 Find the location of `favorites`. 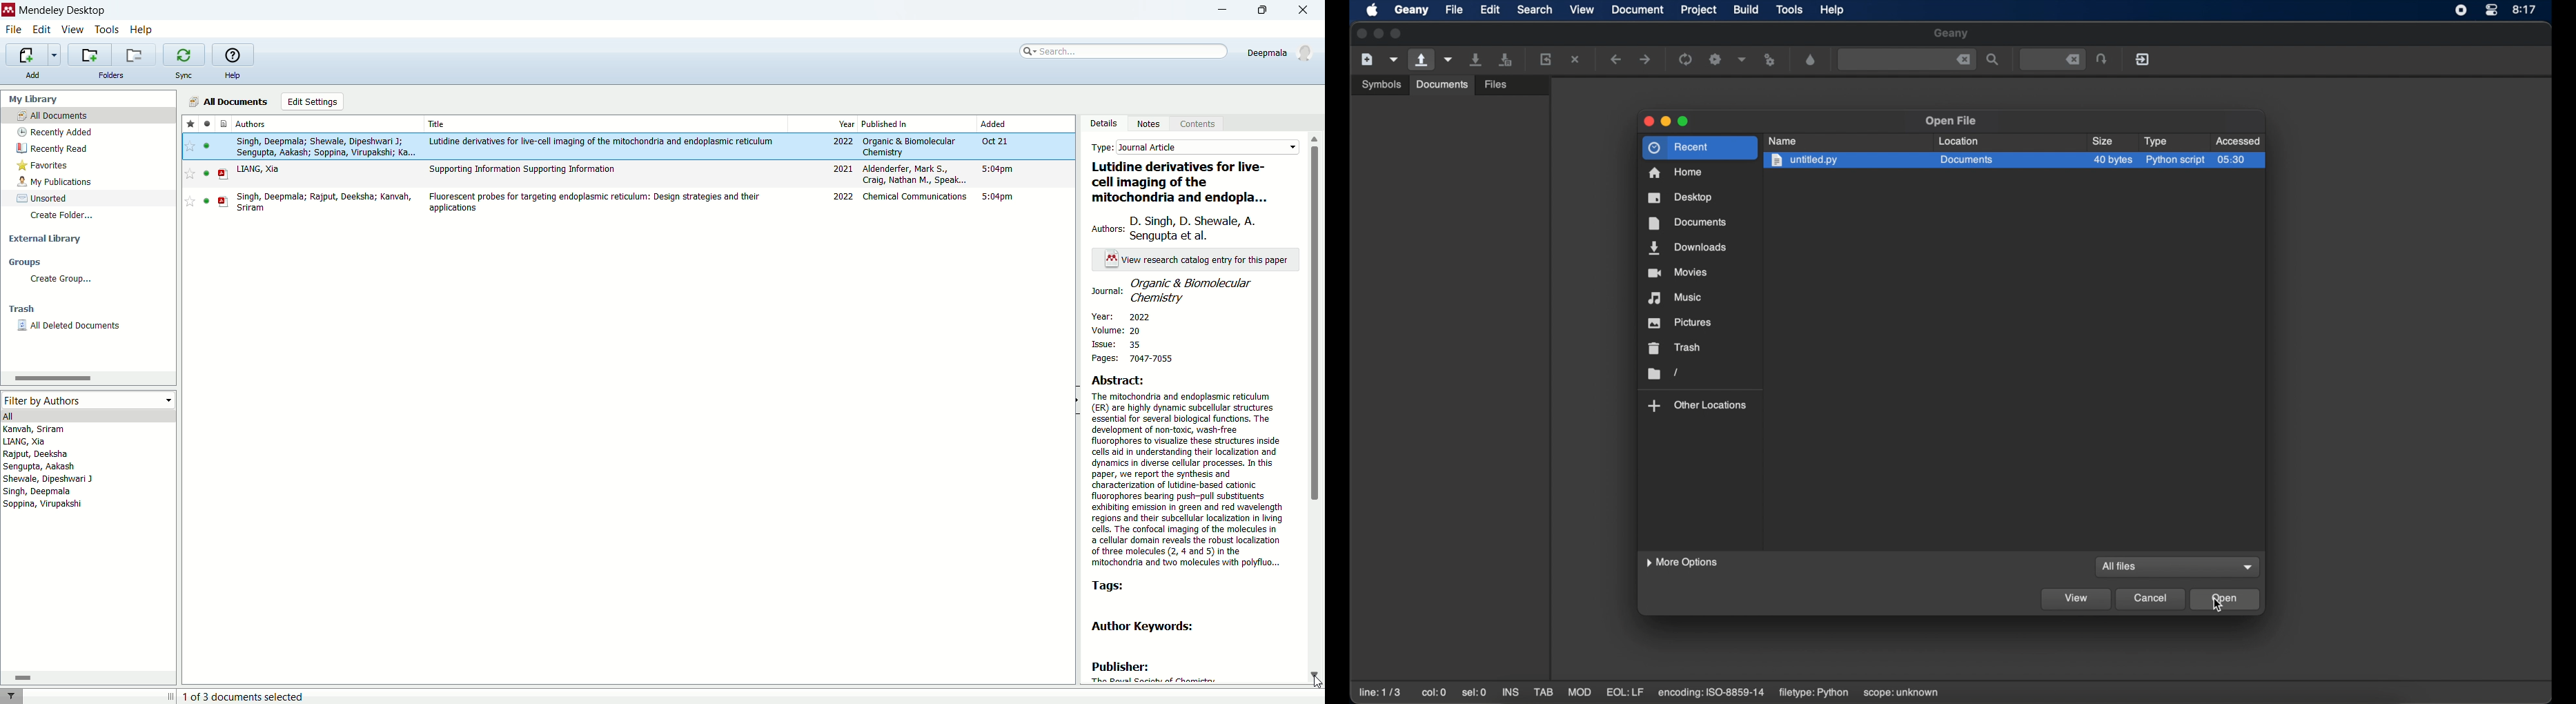

favorites is located at coordinates (190, 123).